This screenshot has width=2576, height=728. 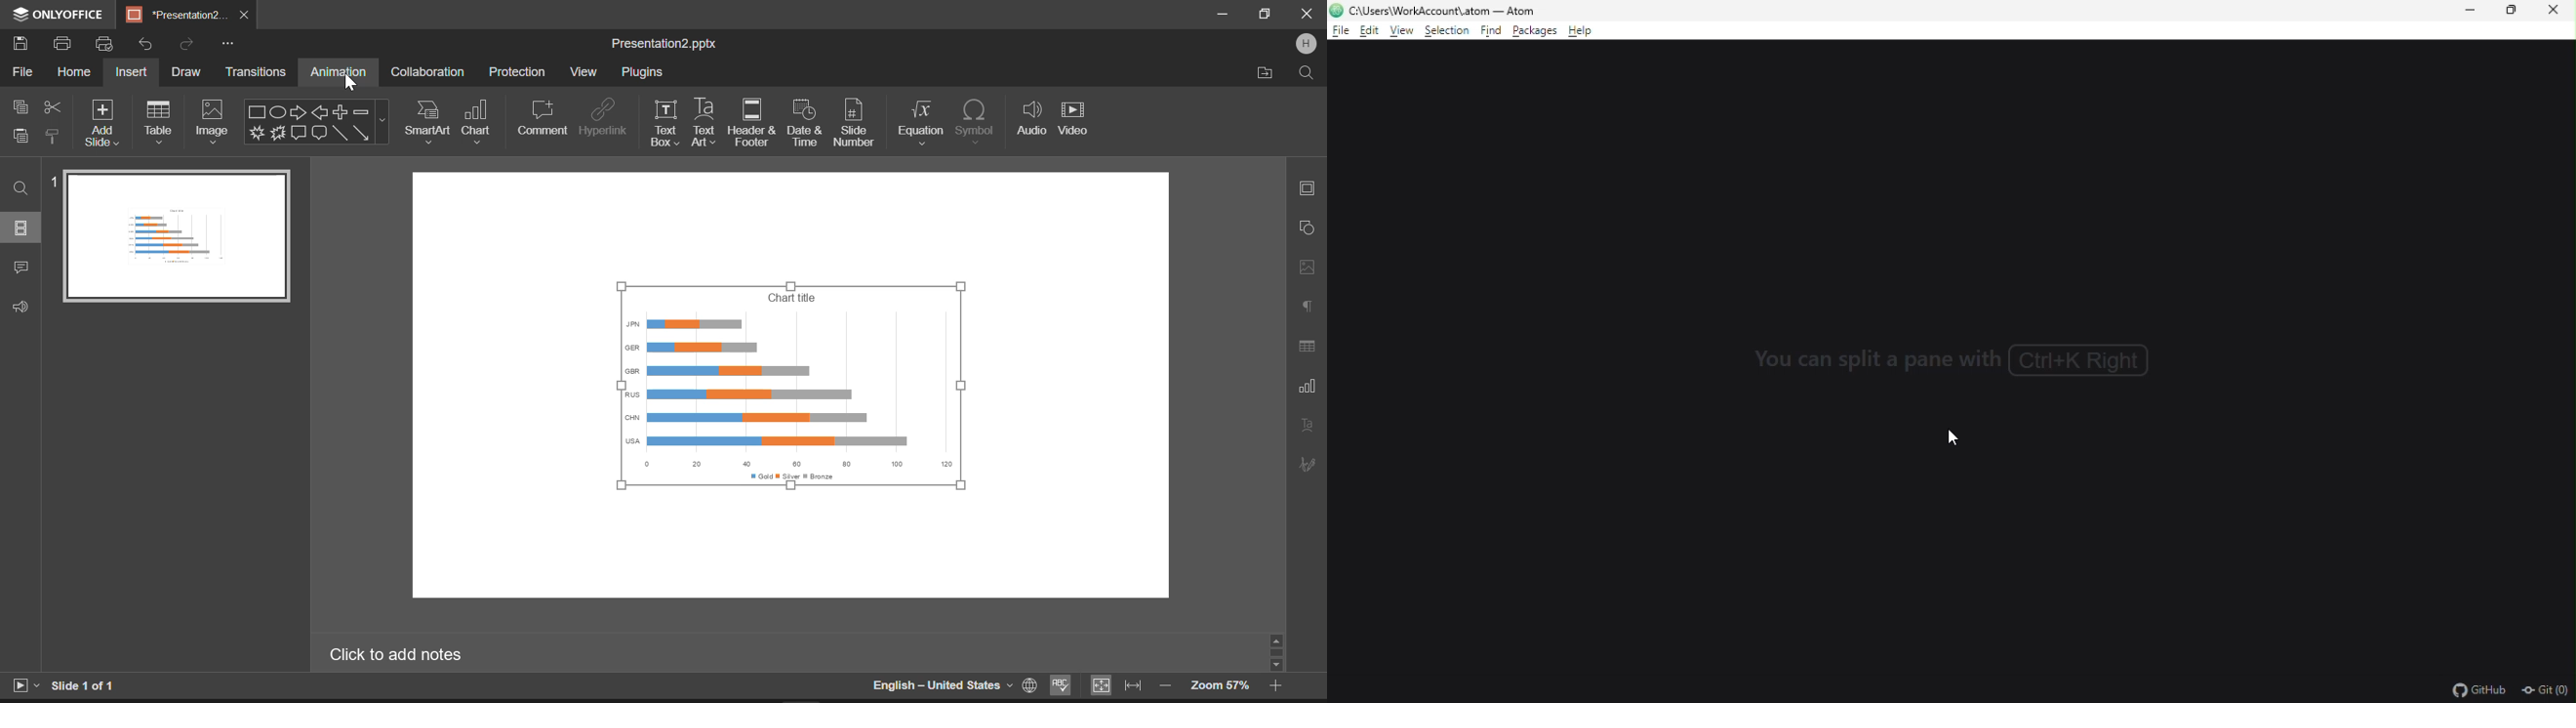 I want to click on Text box, so click(x=664, y=123).